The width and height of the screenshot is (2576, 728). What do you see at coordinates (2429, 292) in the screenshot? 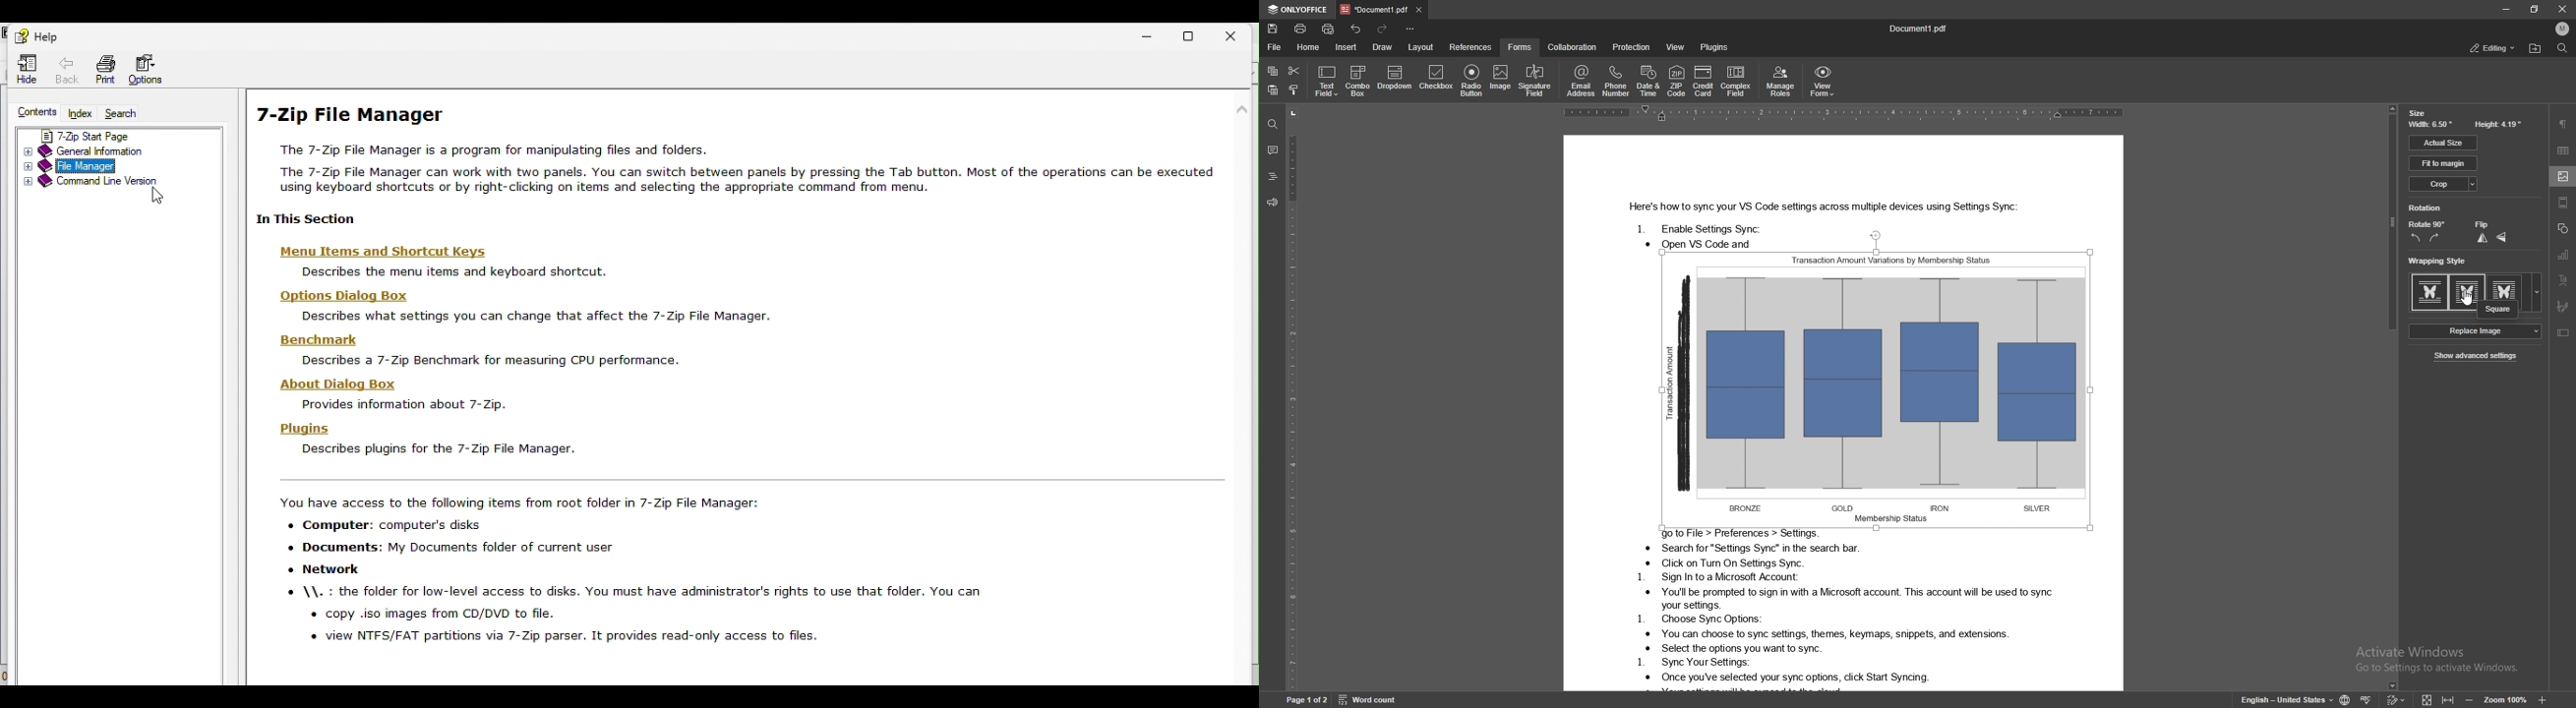
I see `style 1` at bounding box center [2429, 292].